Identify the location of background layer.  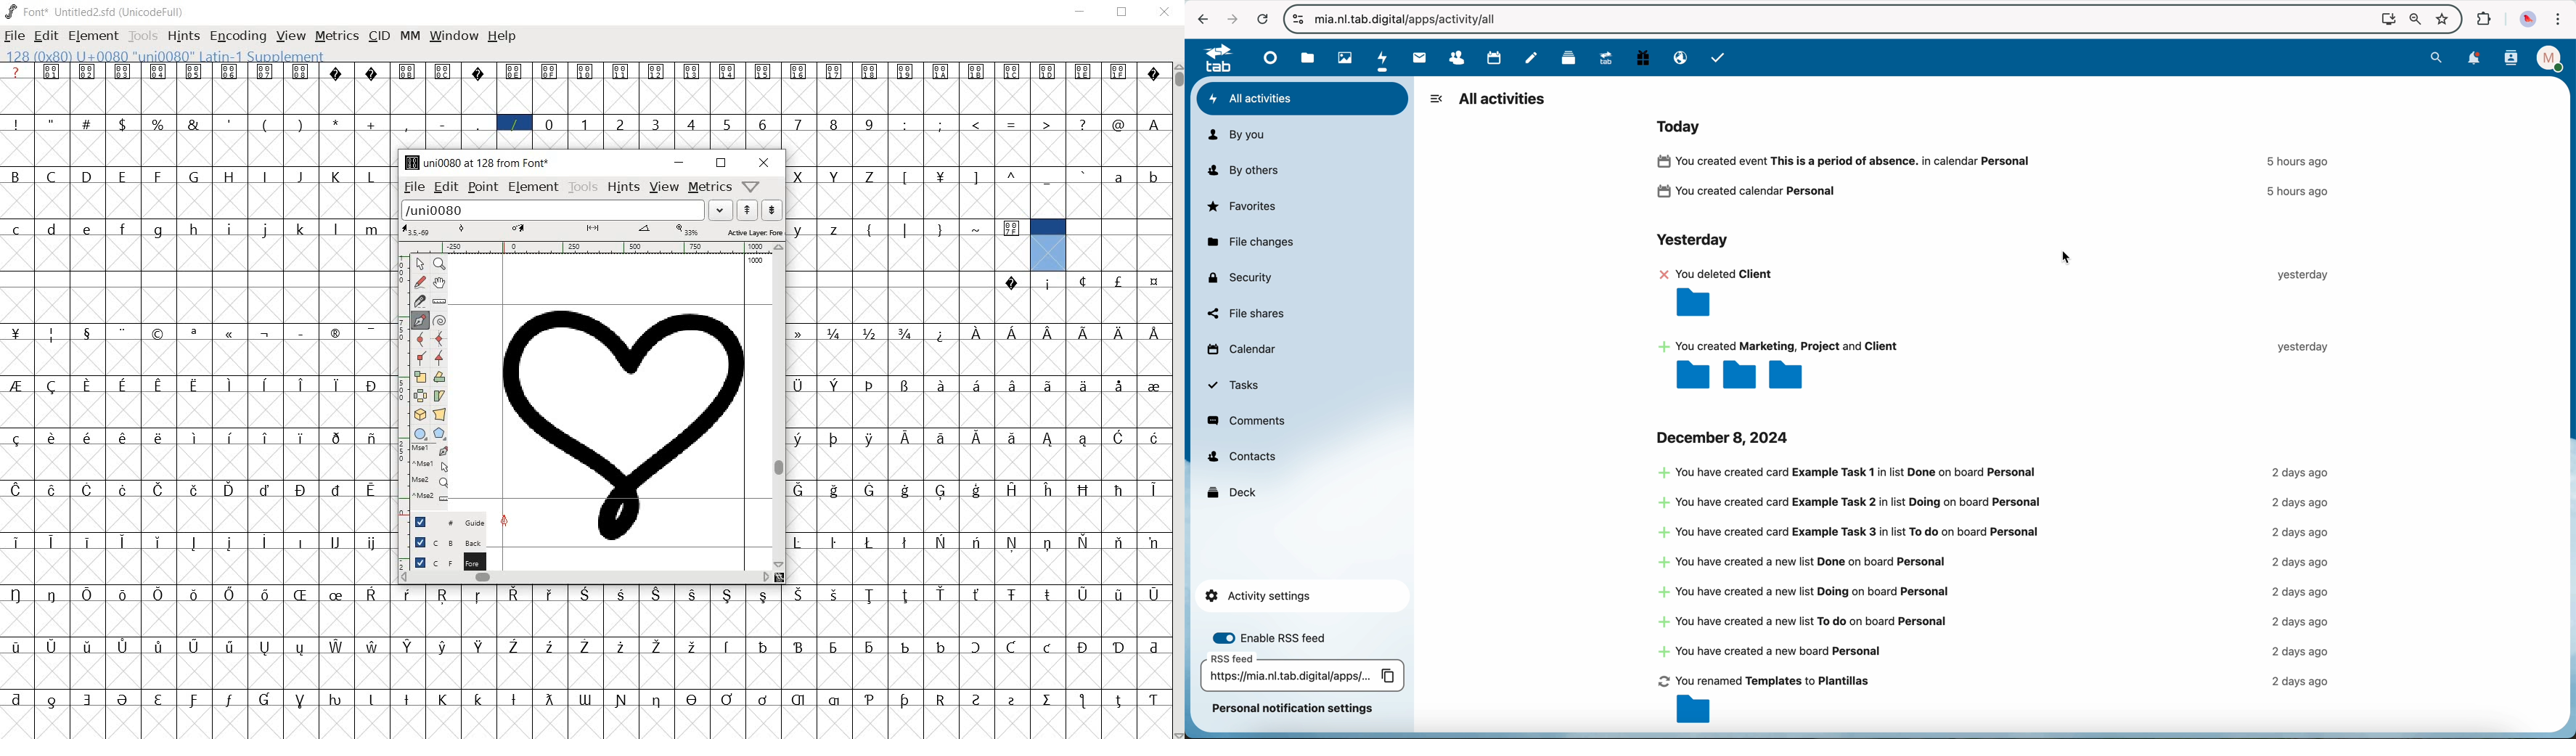
(442, 542).